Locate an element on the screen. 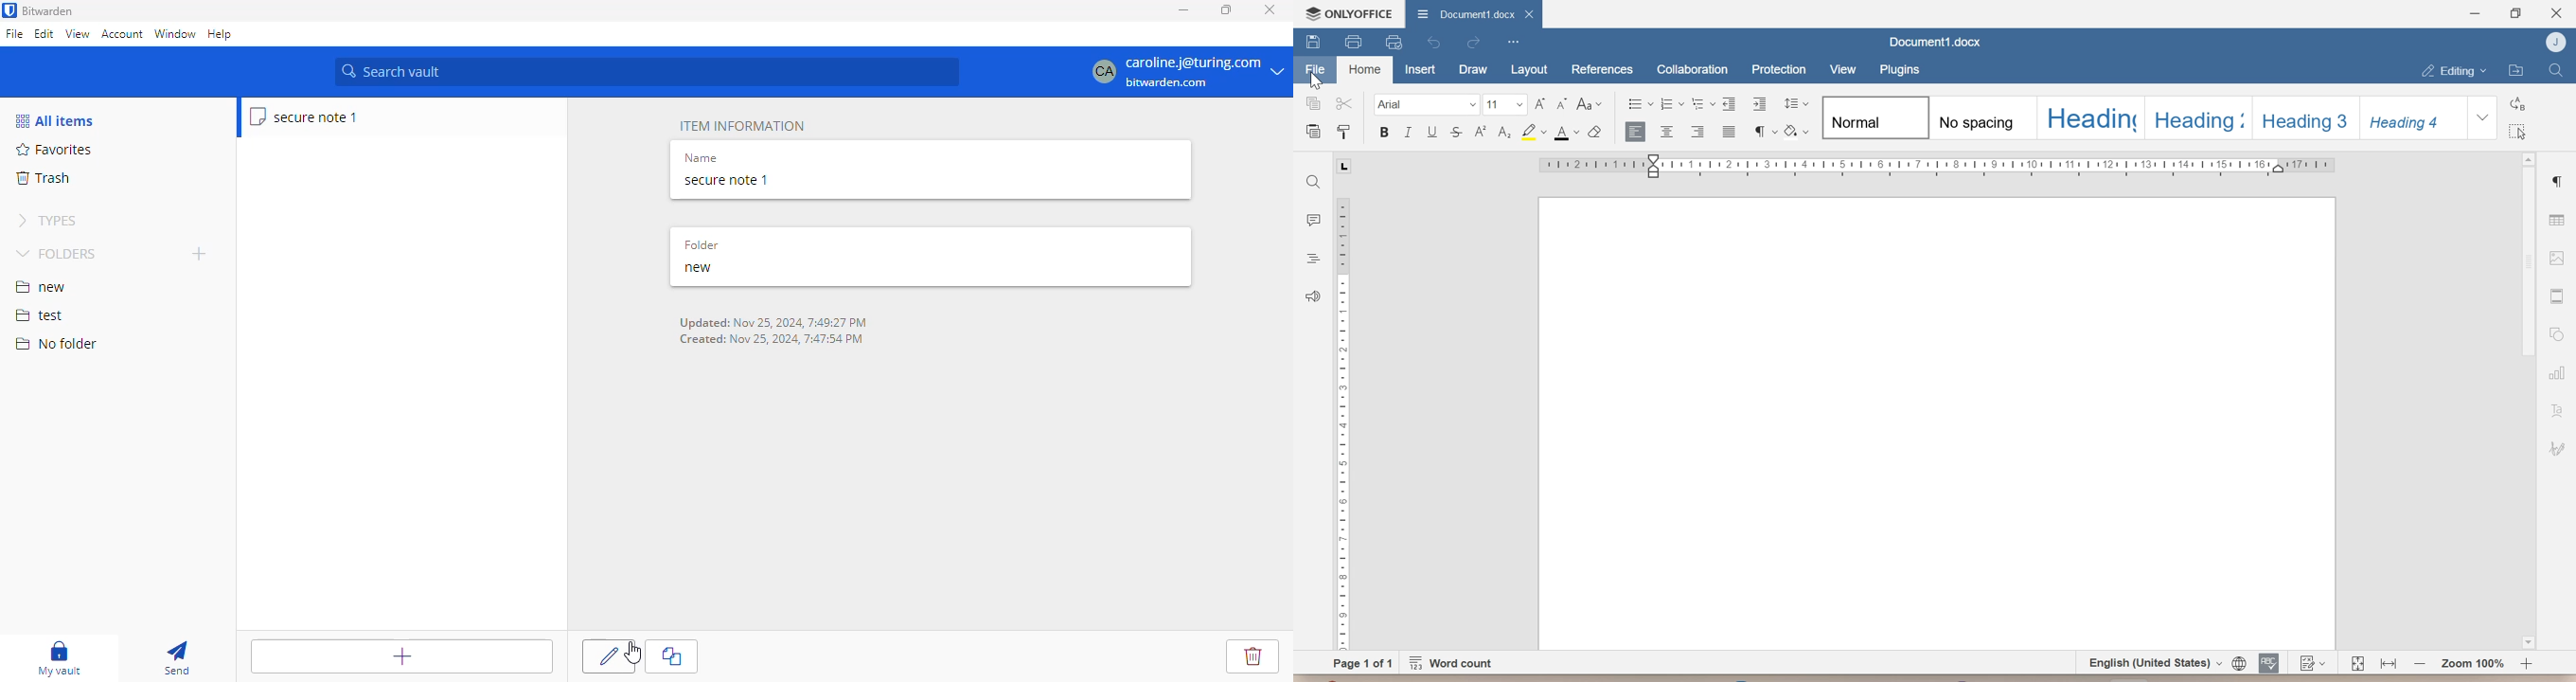  close is located at coordinates (673, 656).